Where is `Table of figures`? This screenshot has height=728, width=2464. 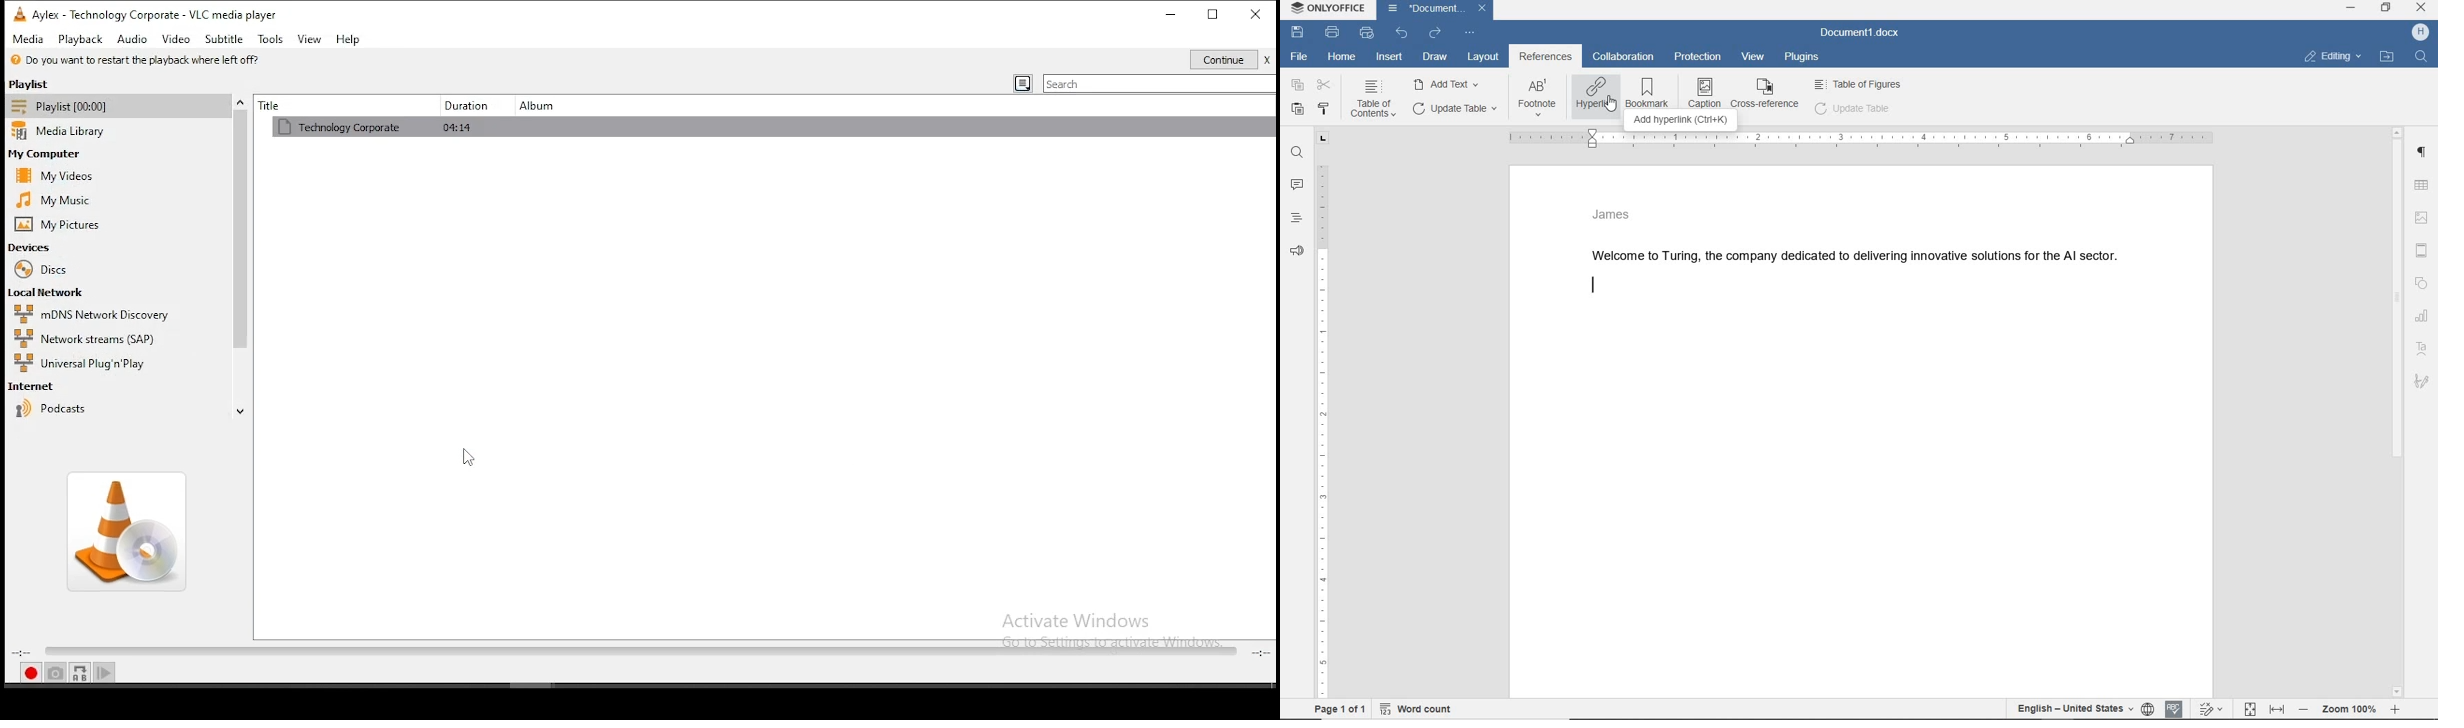
Table of figures is located at coordinates (1859, 83).